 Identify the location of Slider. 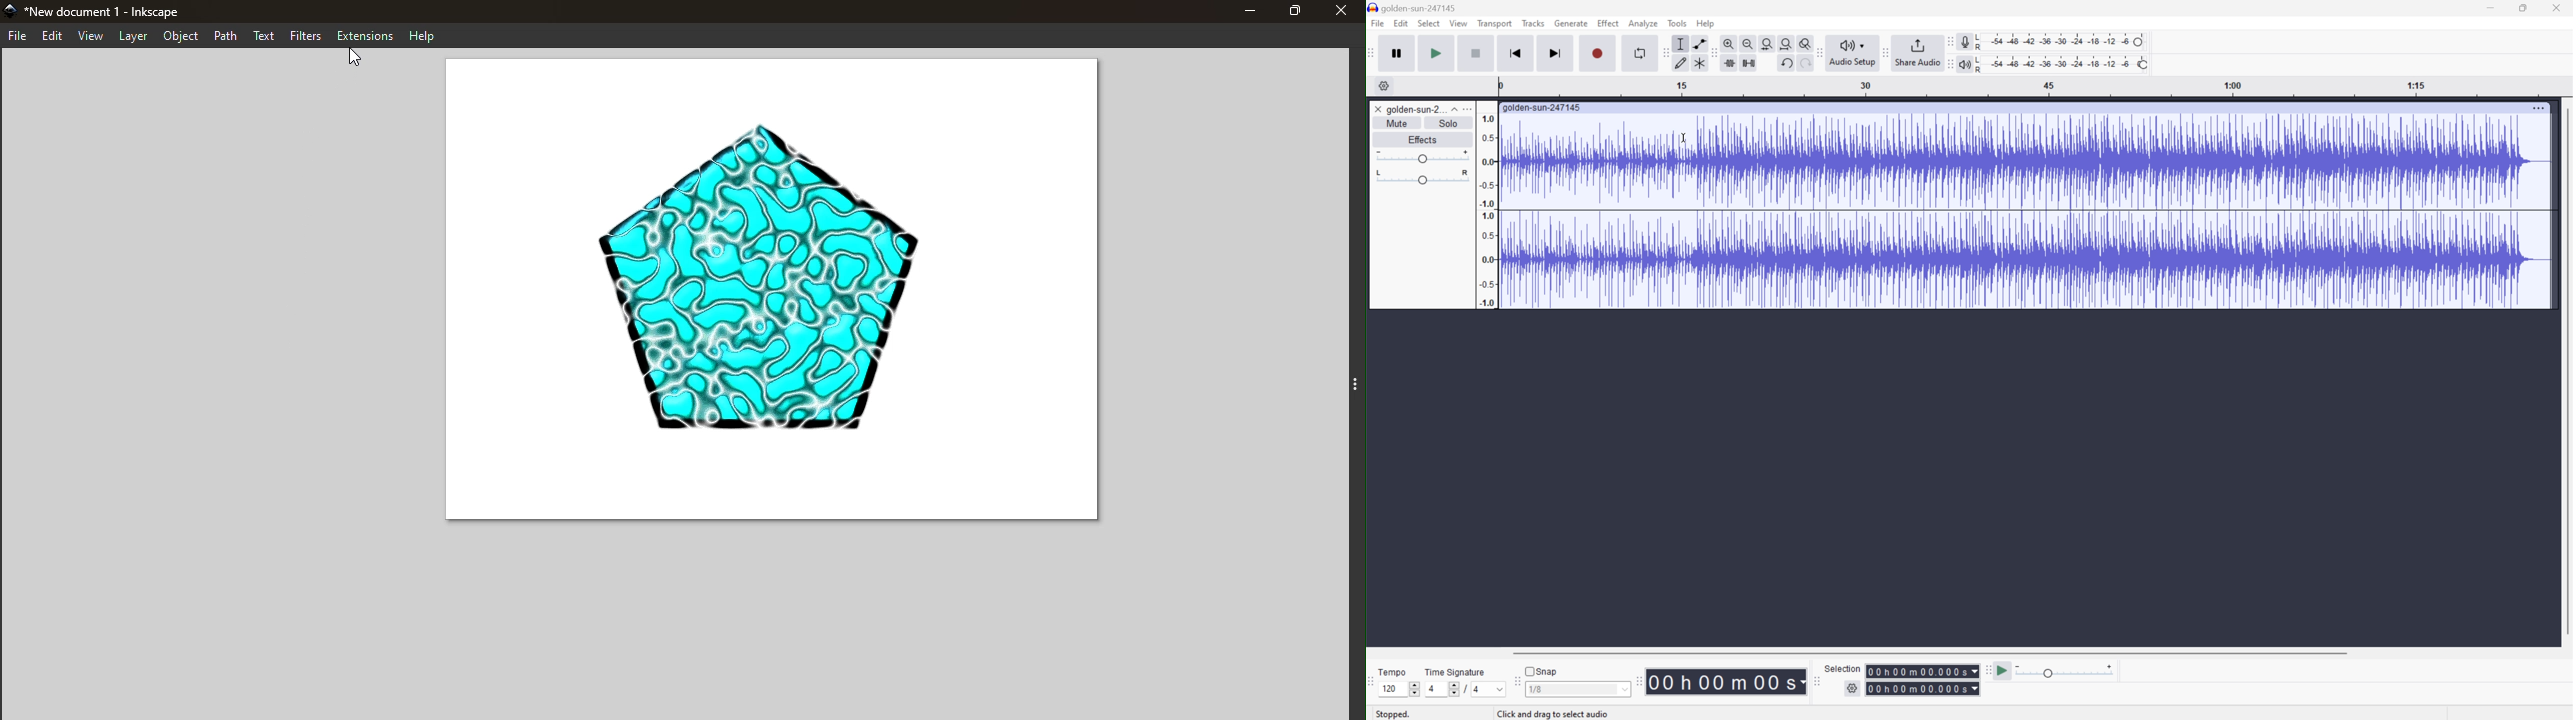
(1449, 691).